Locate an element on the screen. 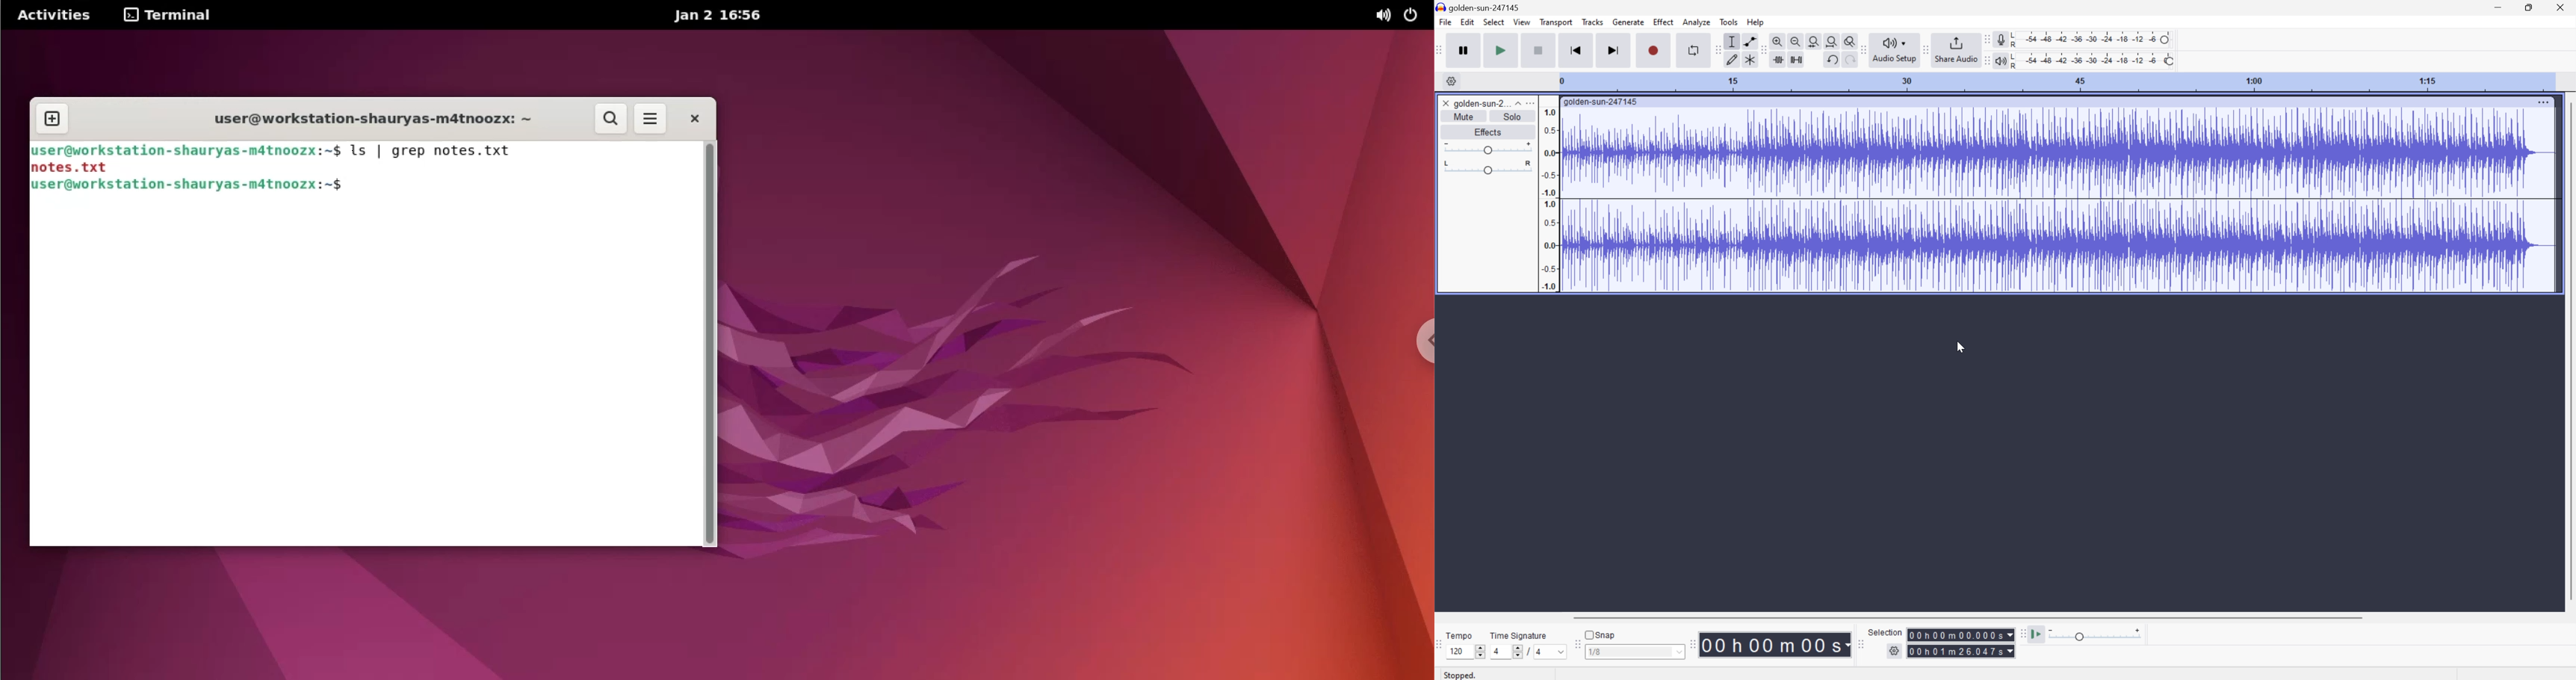 The image size is (2576, 700). More is located at coordinates (2543, 102).